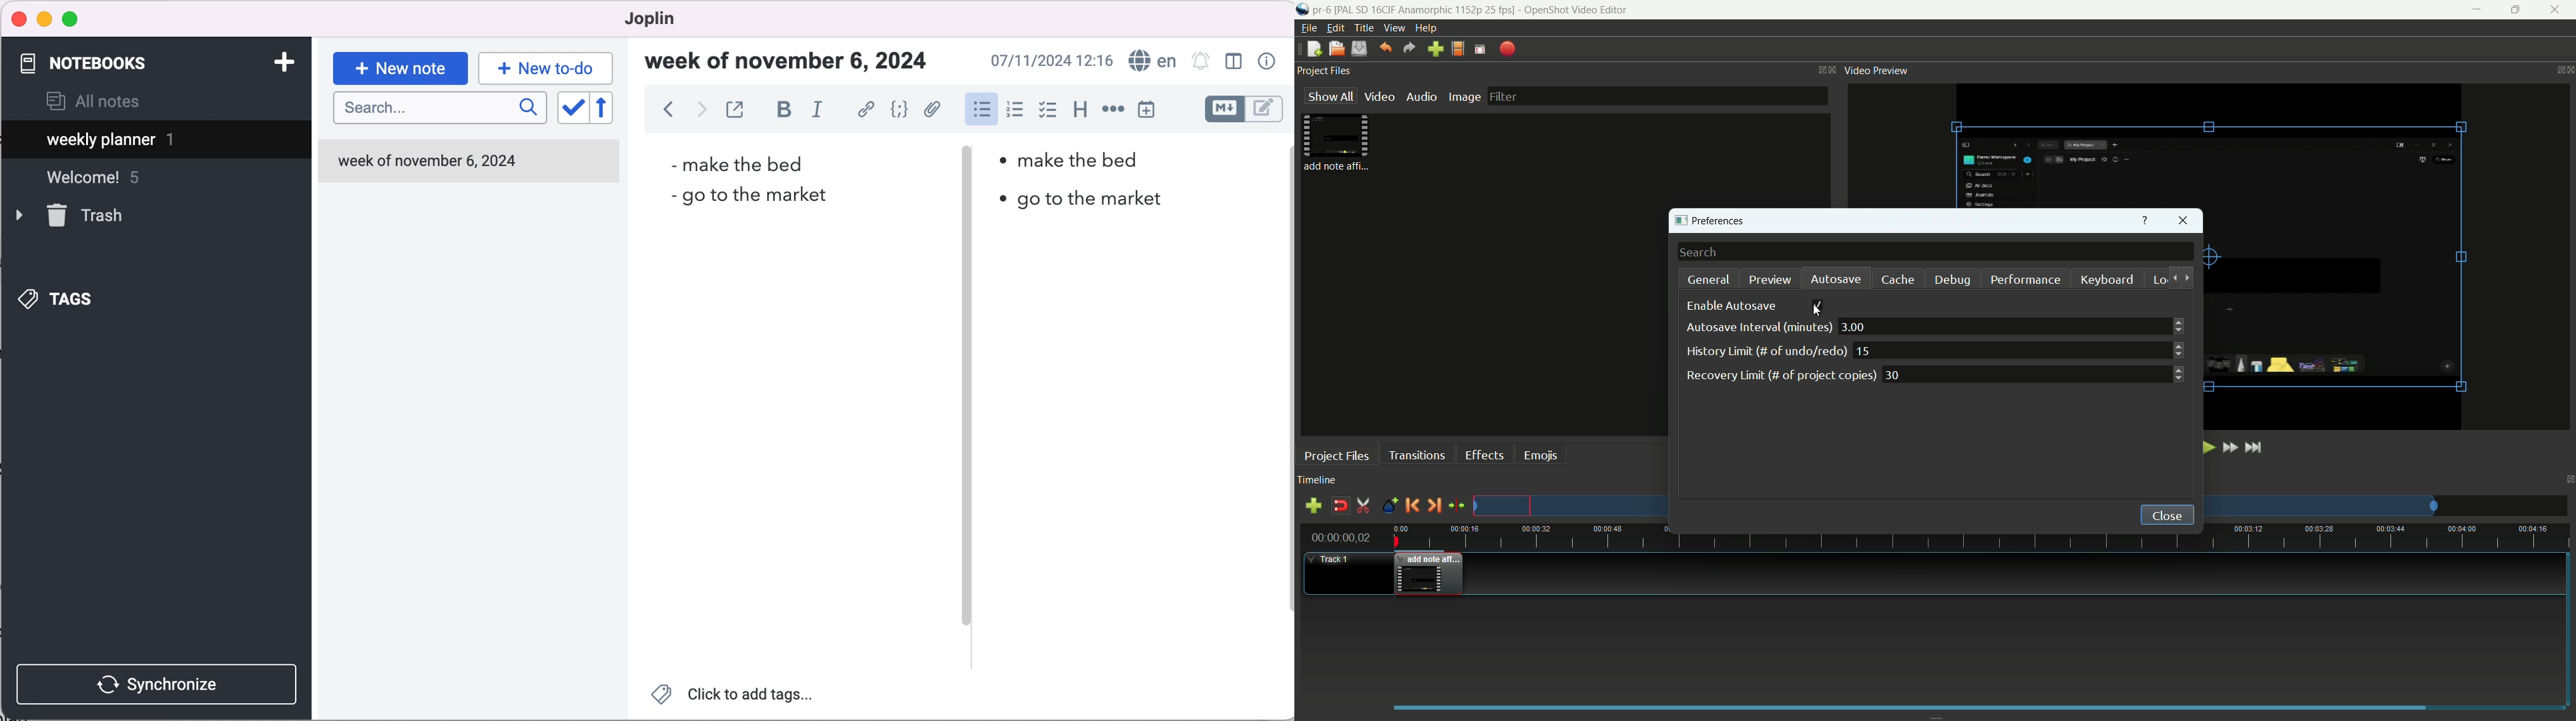  What do you see at coordinates (1244, 111) in the screenshot?
I see `toggle editors` at bounding box center [1244, 111].